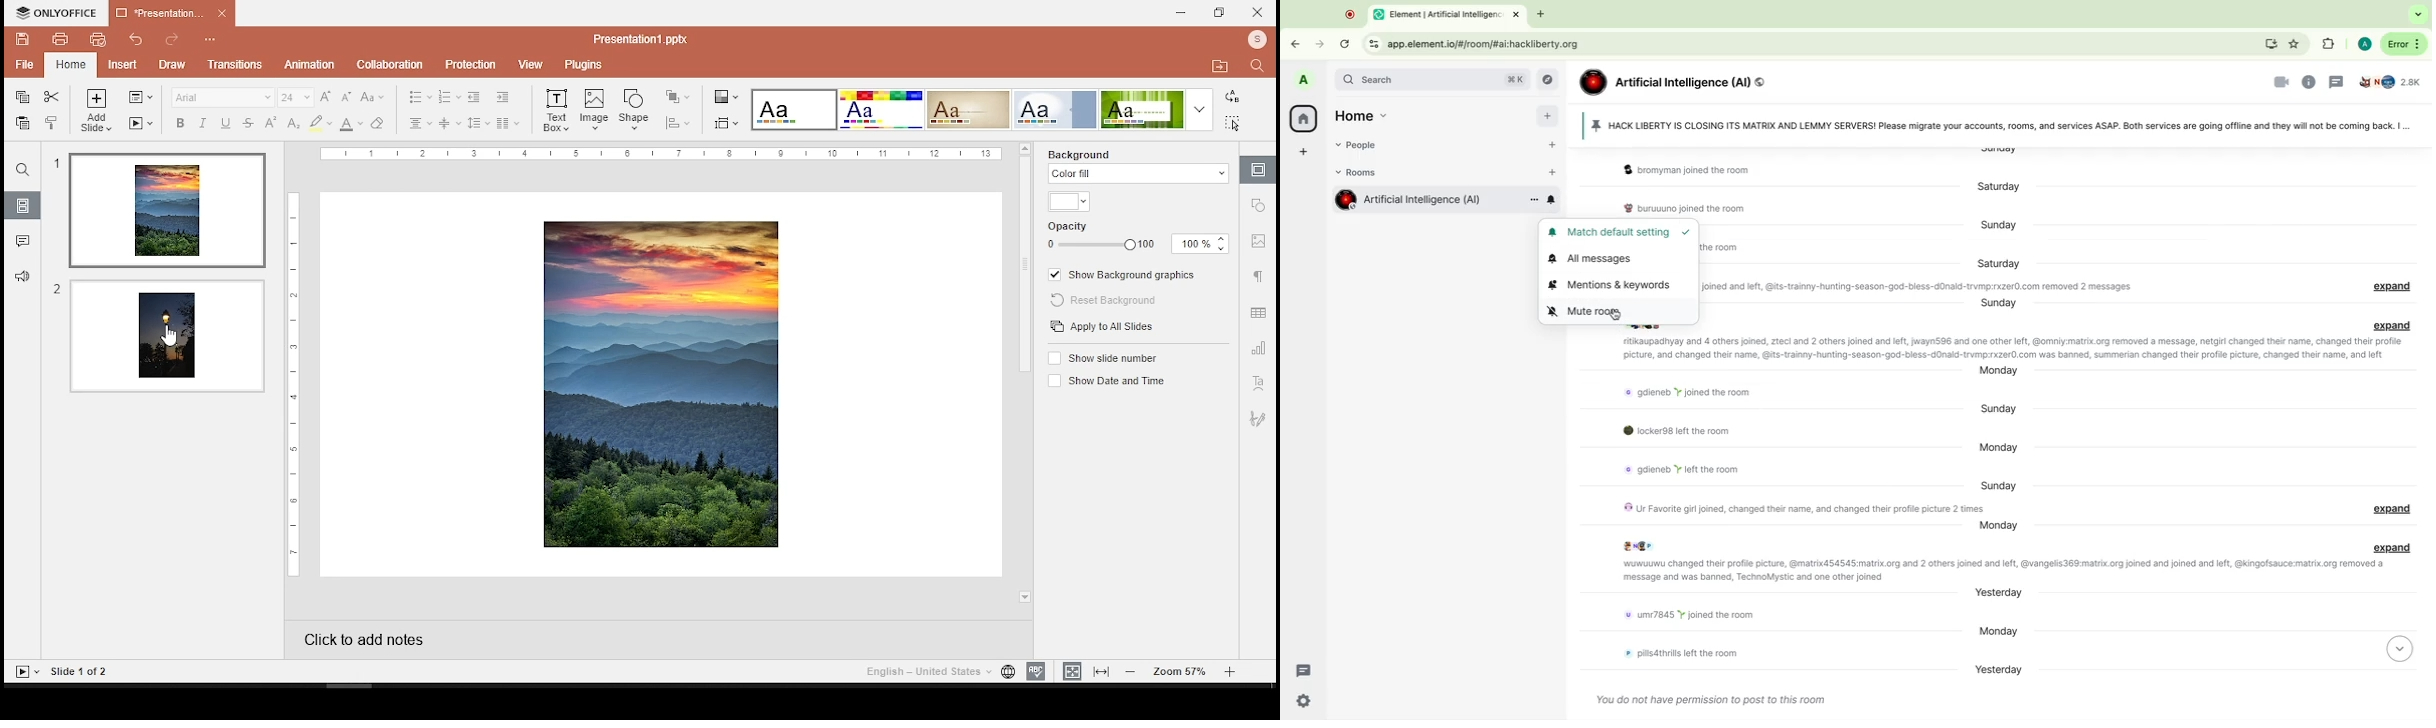  What do you see at coordinates (1592, 84) in the screenshot?
I see `icon` at bounding box center [1592, 84].